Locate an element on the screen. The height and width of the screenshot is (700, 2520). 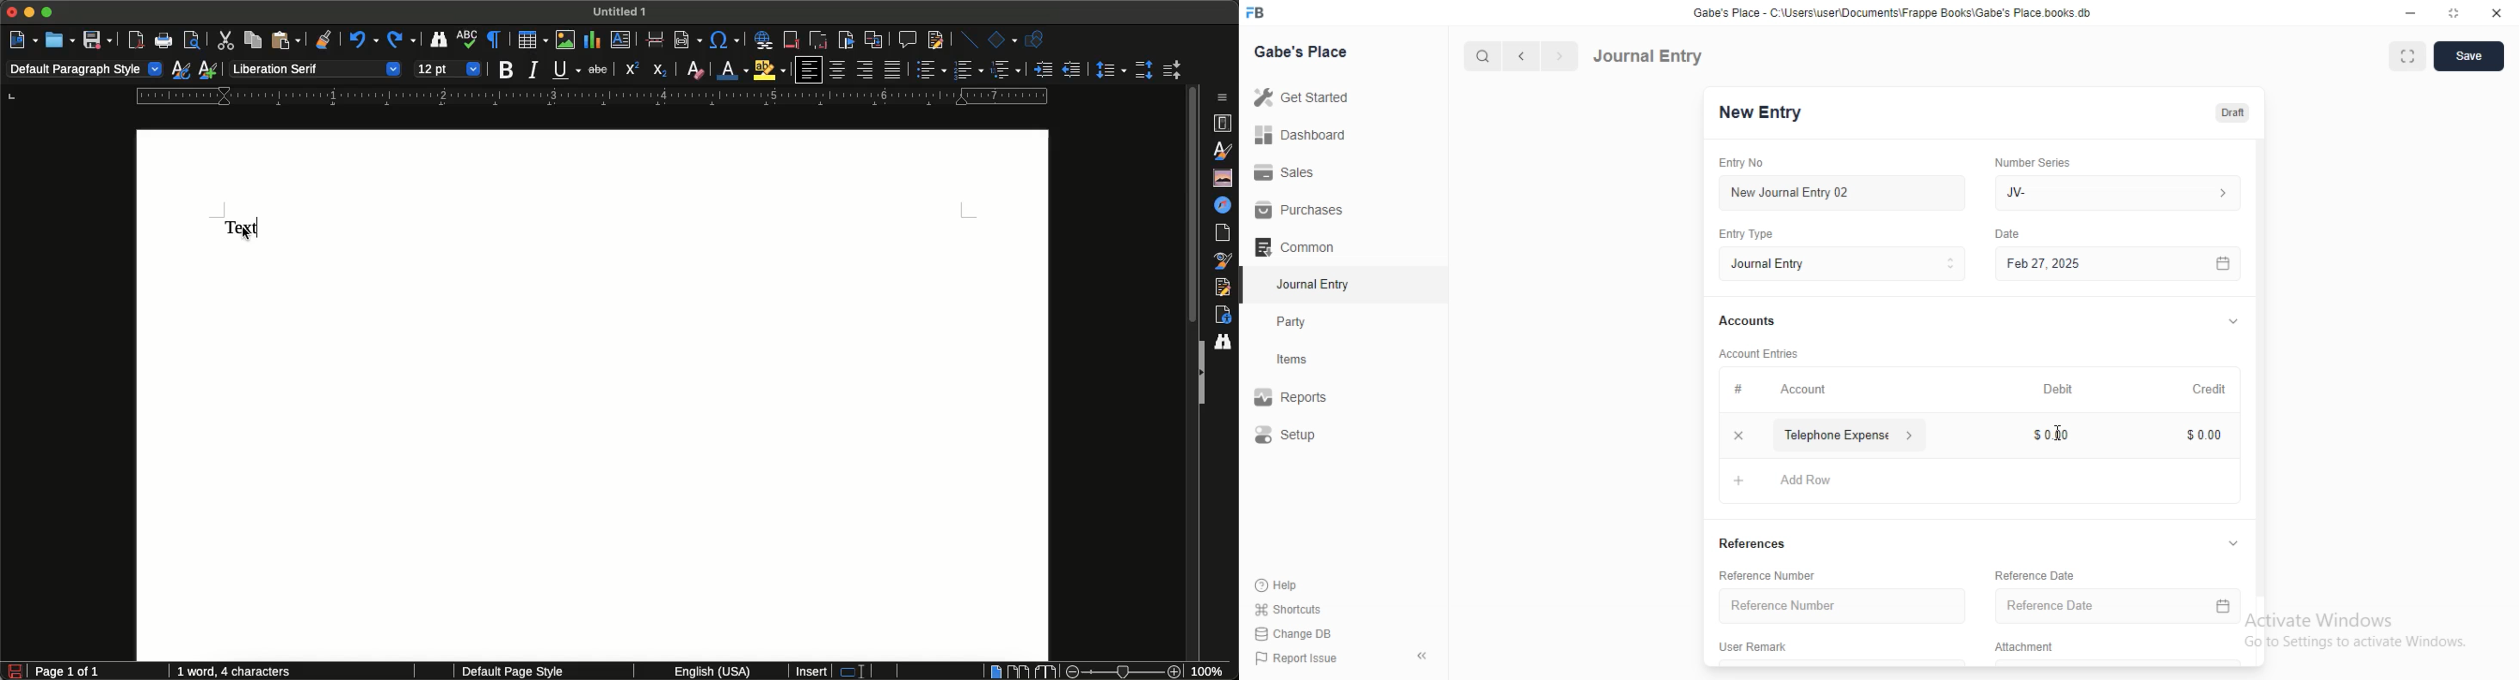
Full screen is located at coordinates (2455, 13).